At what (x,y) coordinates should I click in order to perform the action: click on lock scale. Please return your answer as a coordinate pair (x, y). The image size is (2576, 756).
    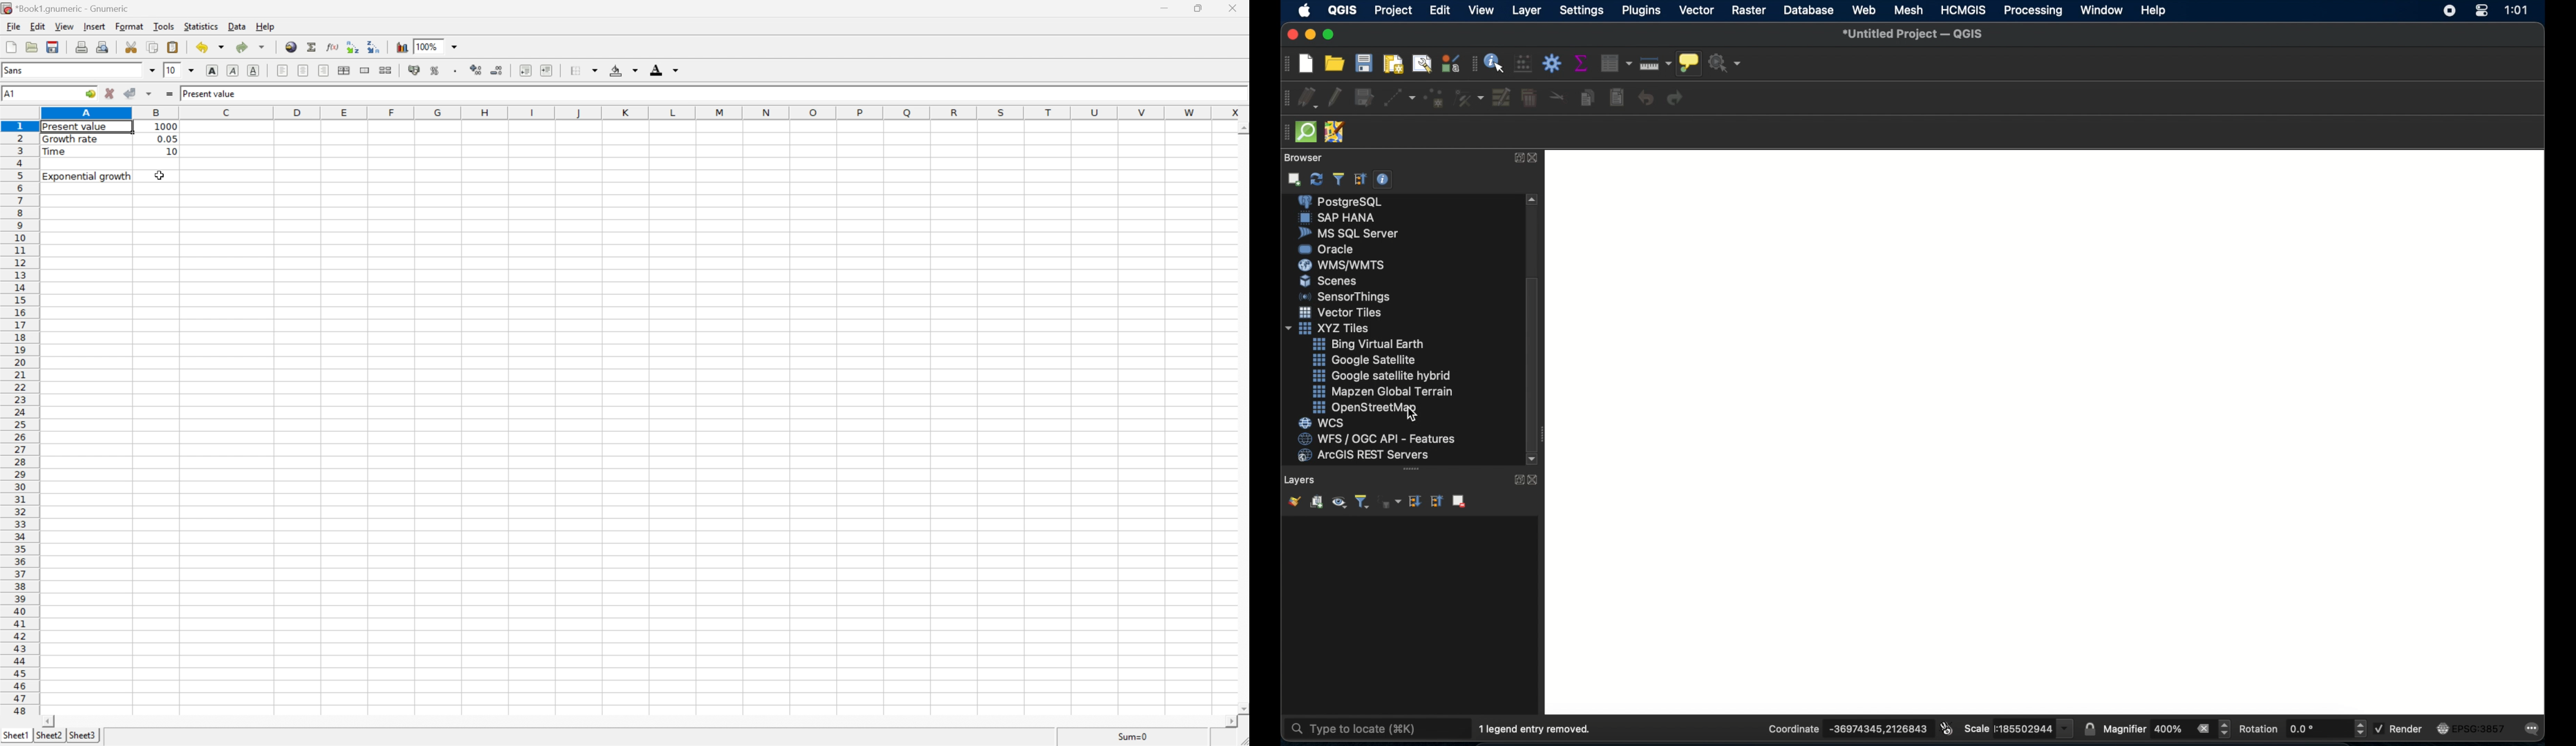
    Looking at the image, I should click on (2090, 727).